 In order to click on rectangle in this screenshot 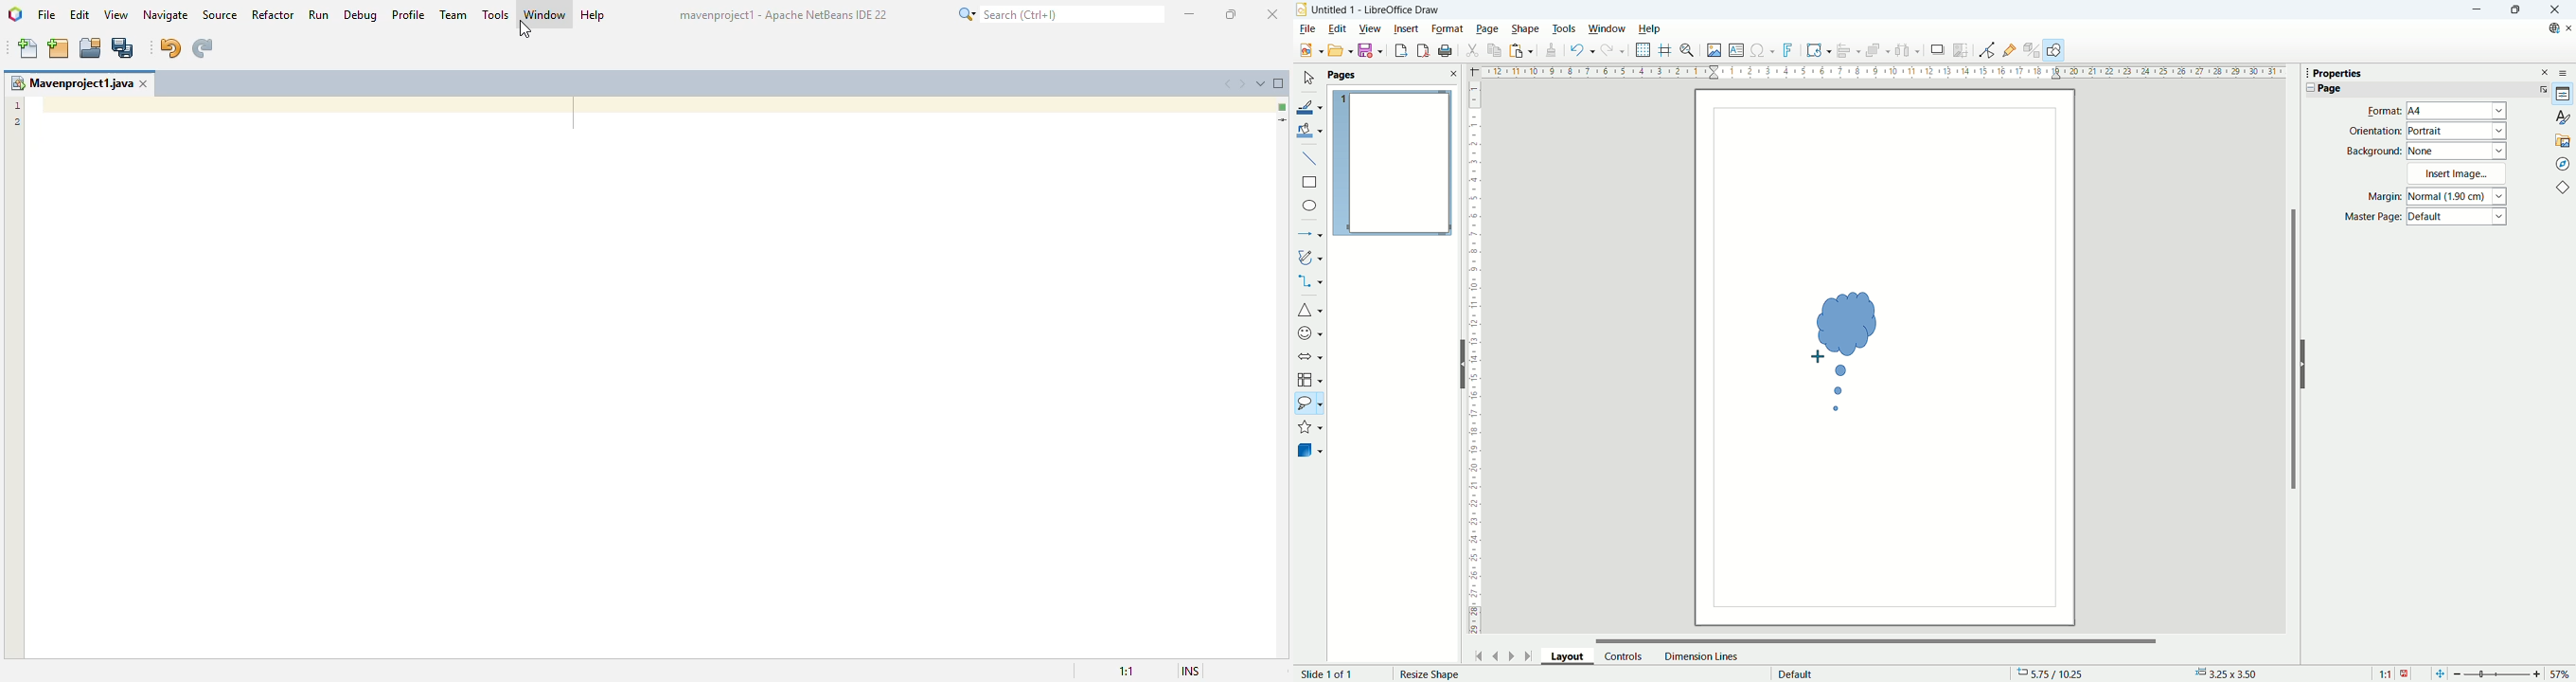, I will do `click(1309, 183)`.